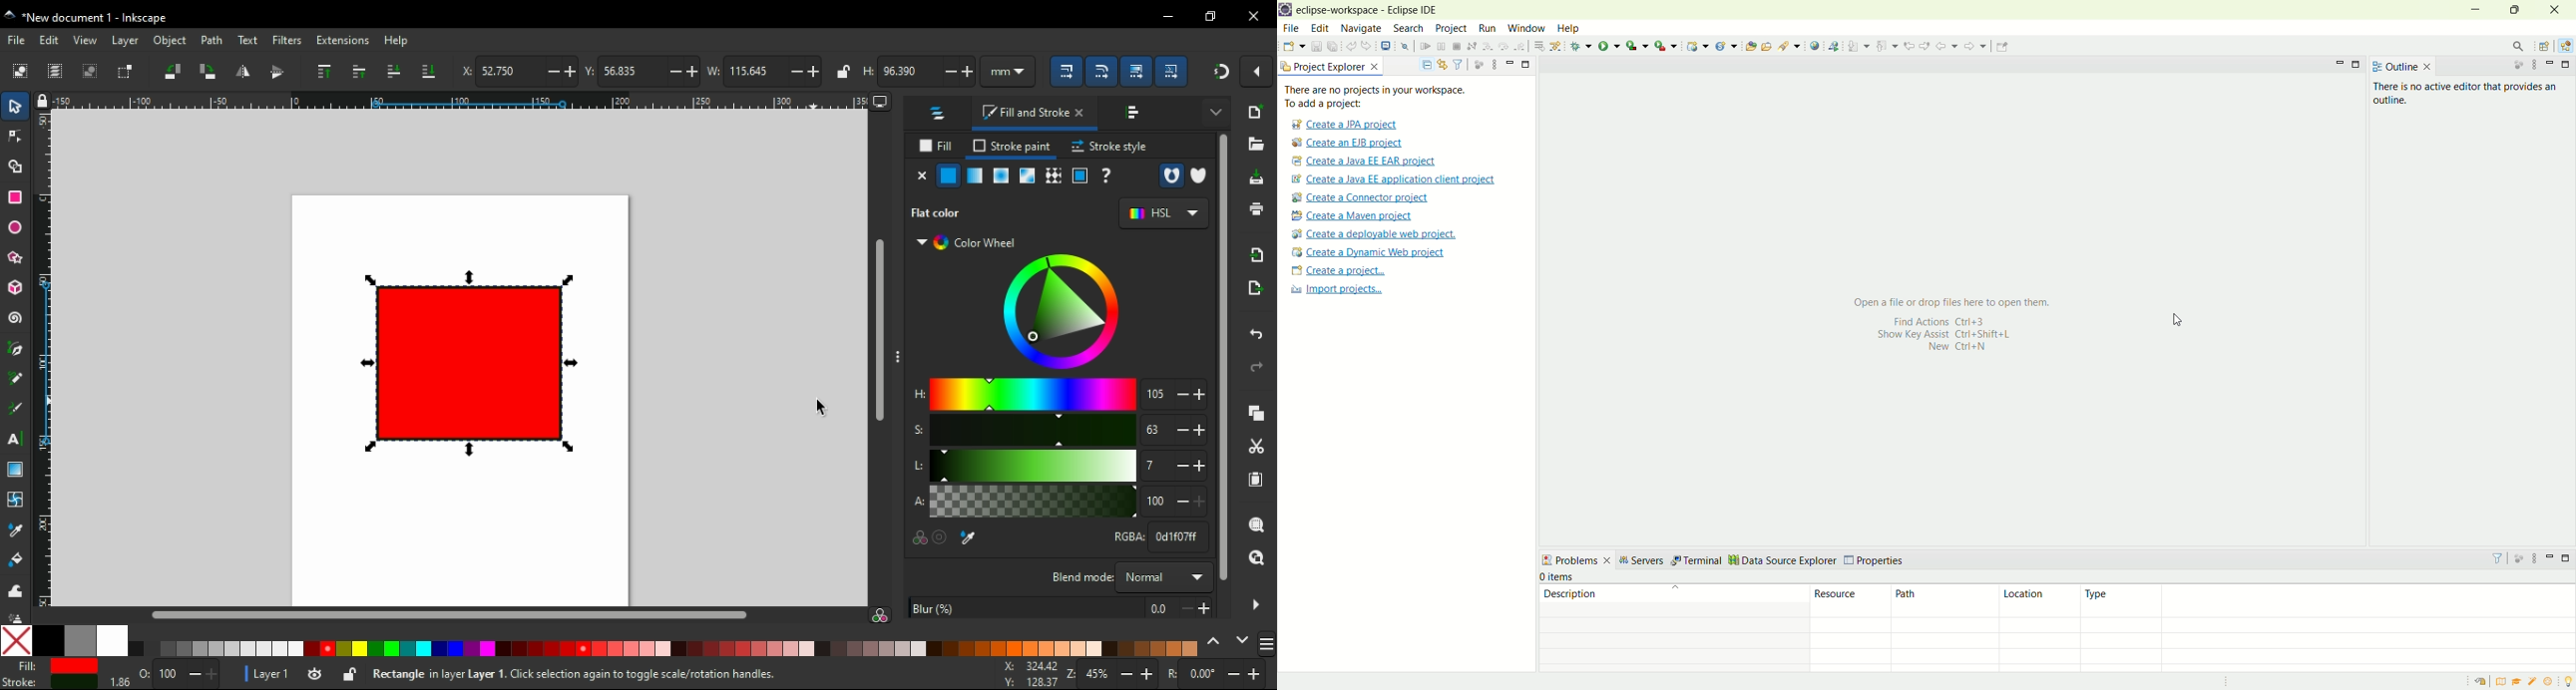 The height and width of the screenshot is (700, 2576). What do you see at coordinates (1201, 673) in the screenshot?
I see `0` at bounding box center [1201, 673].